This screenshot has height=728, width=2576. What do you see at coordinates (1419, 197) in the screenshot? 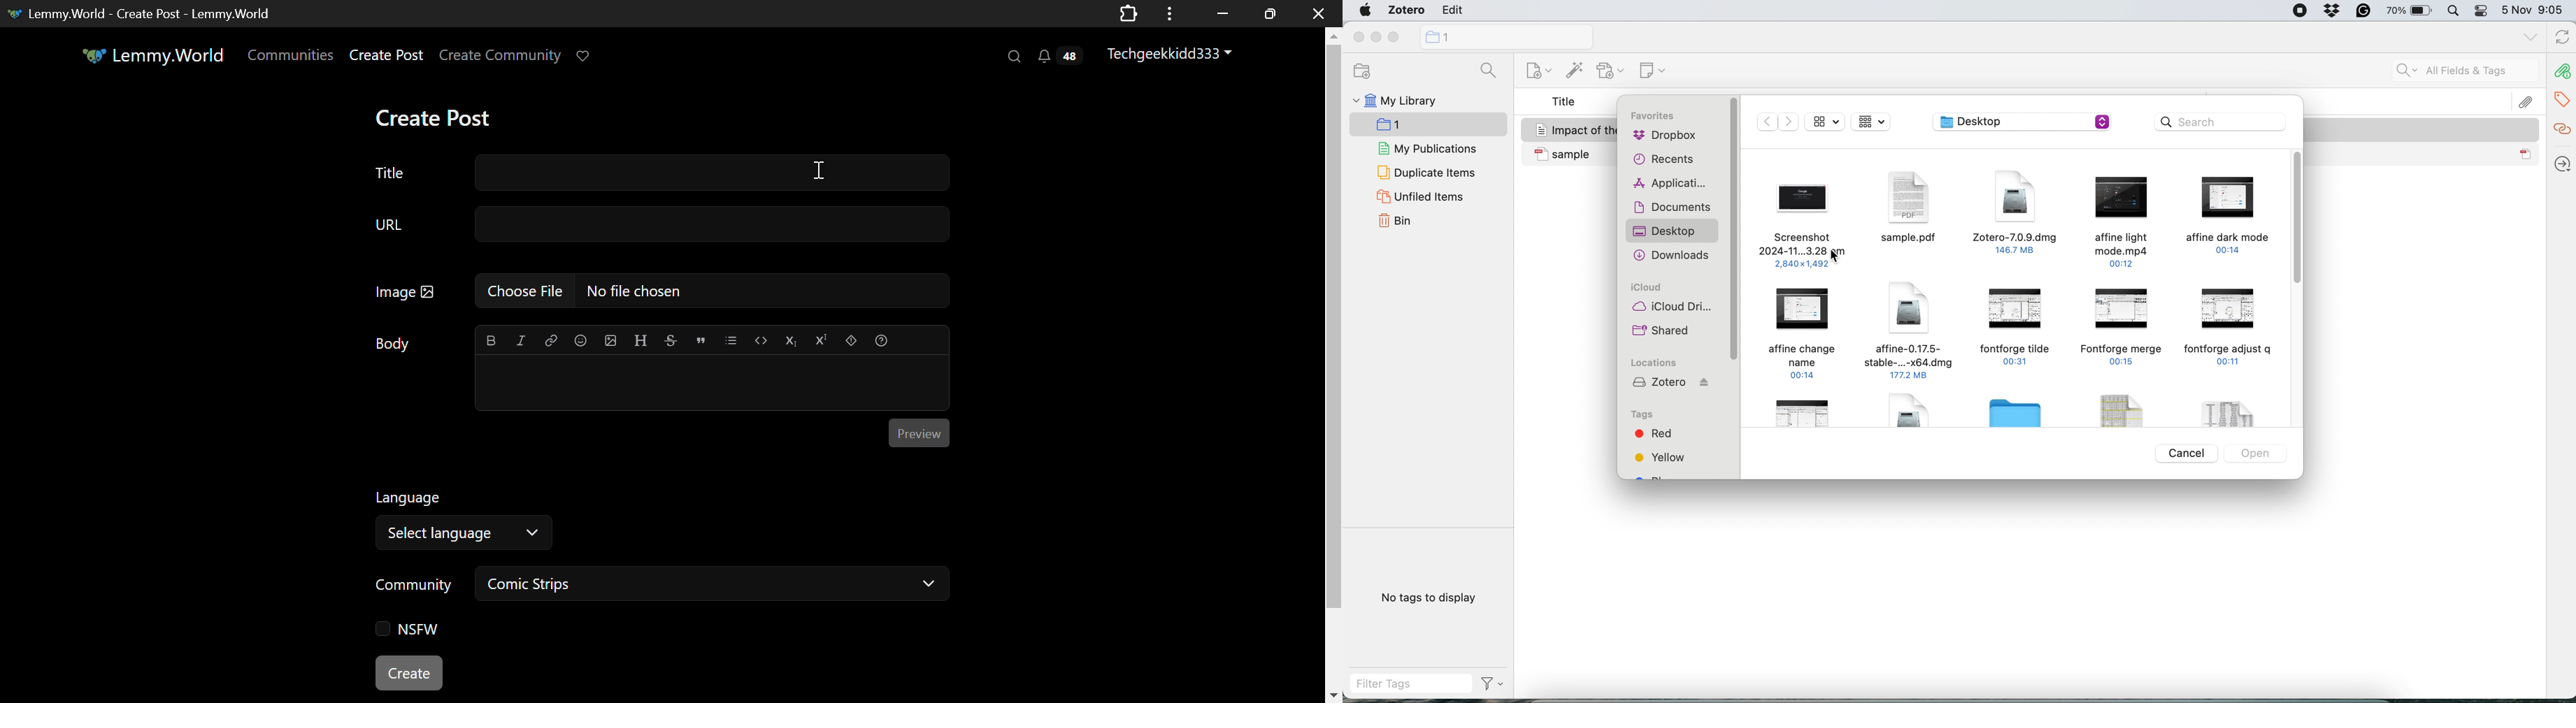
I see `unfiled items` at bounding box center [1419, 197].